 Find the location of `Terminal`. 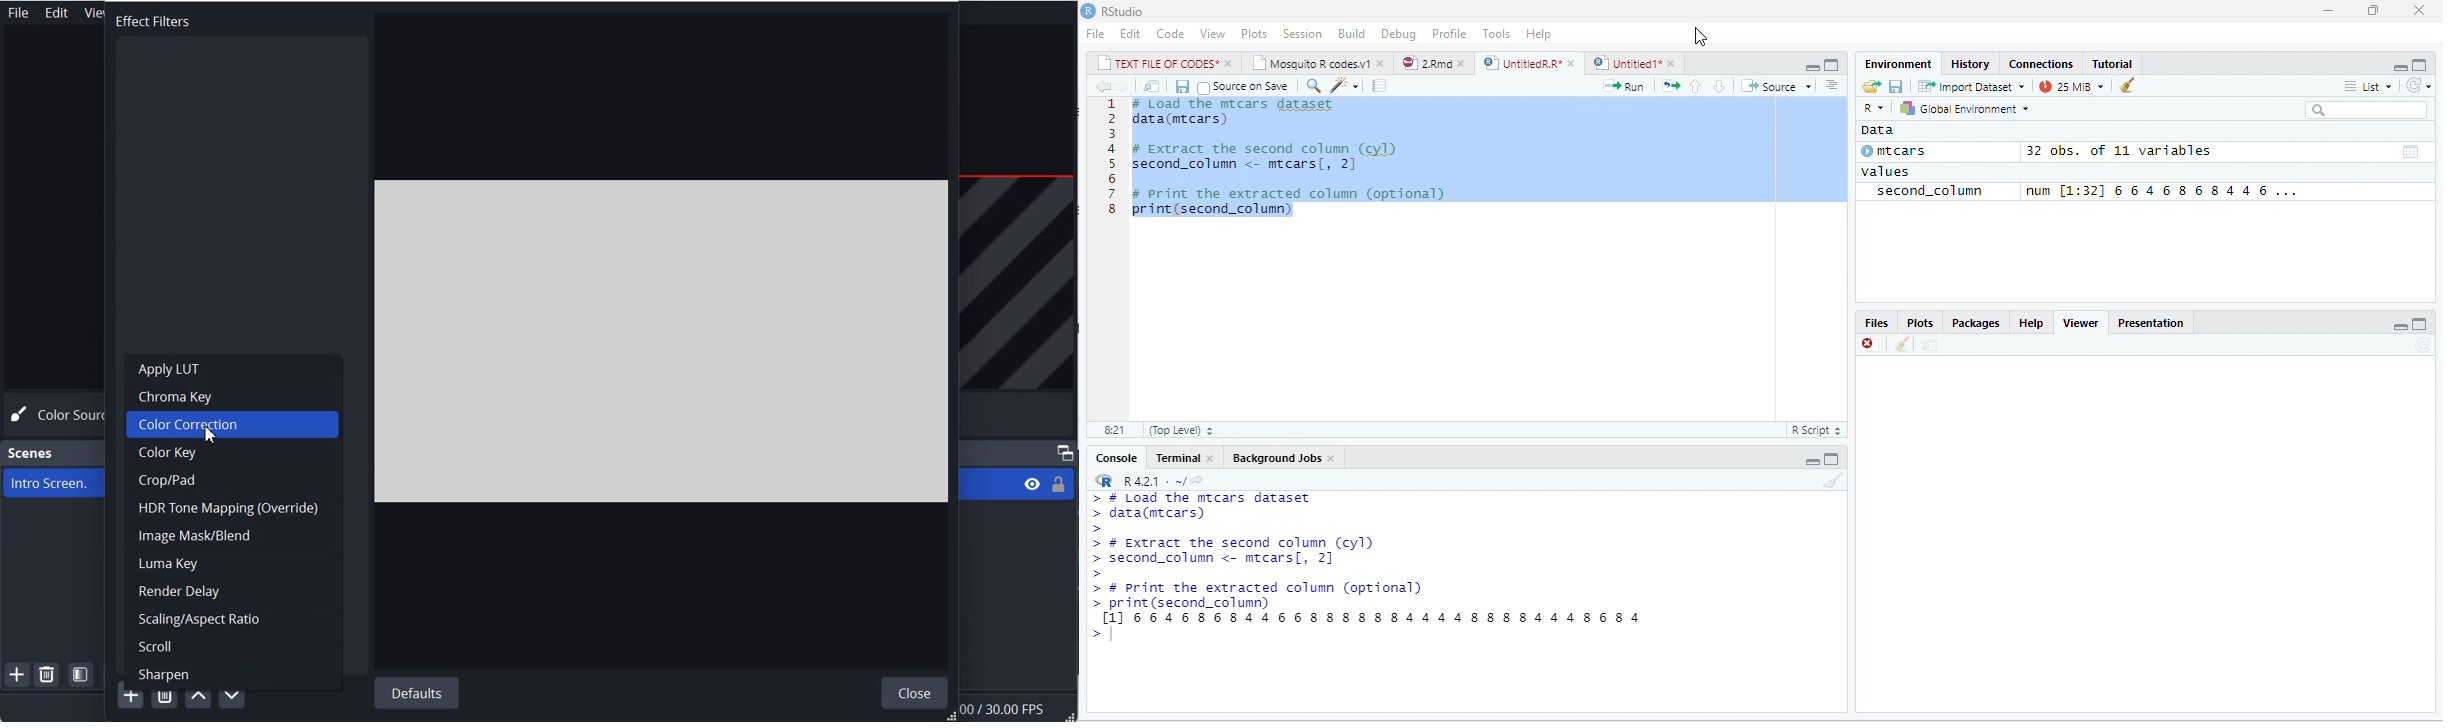

Terminal is located at coordinates (1176, 459).